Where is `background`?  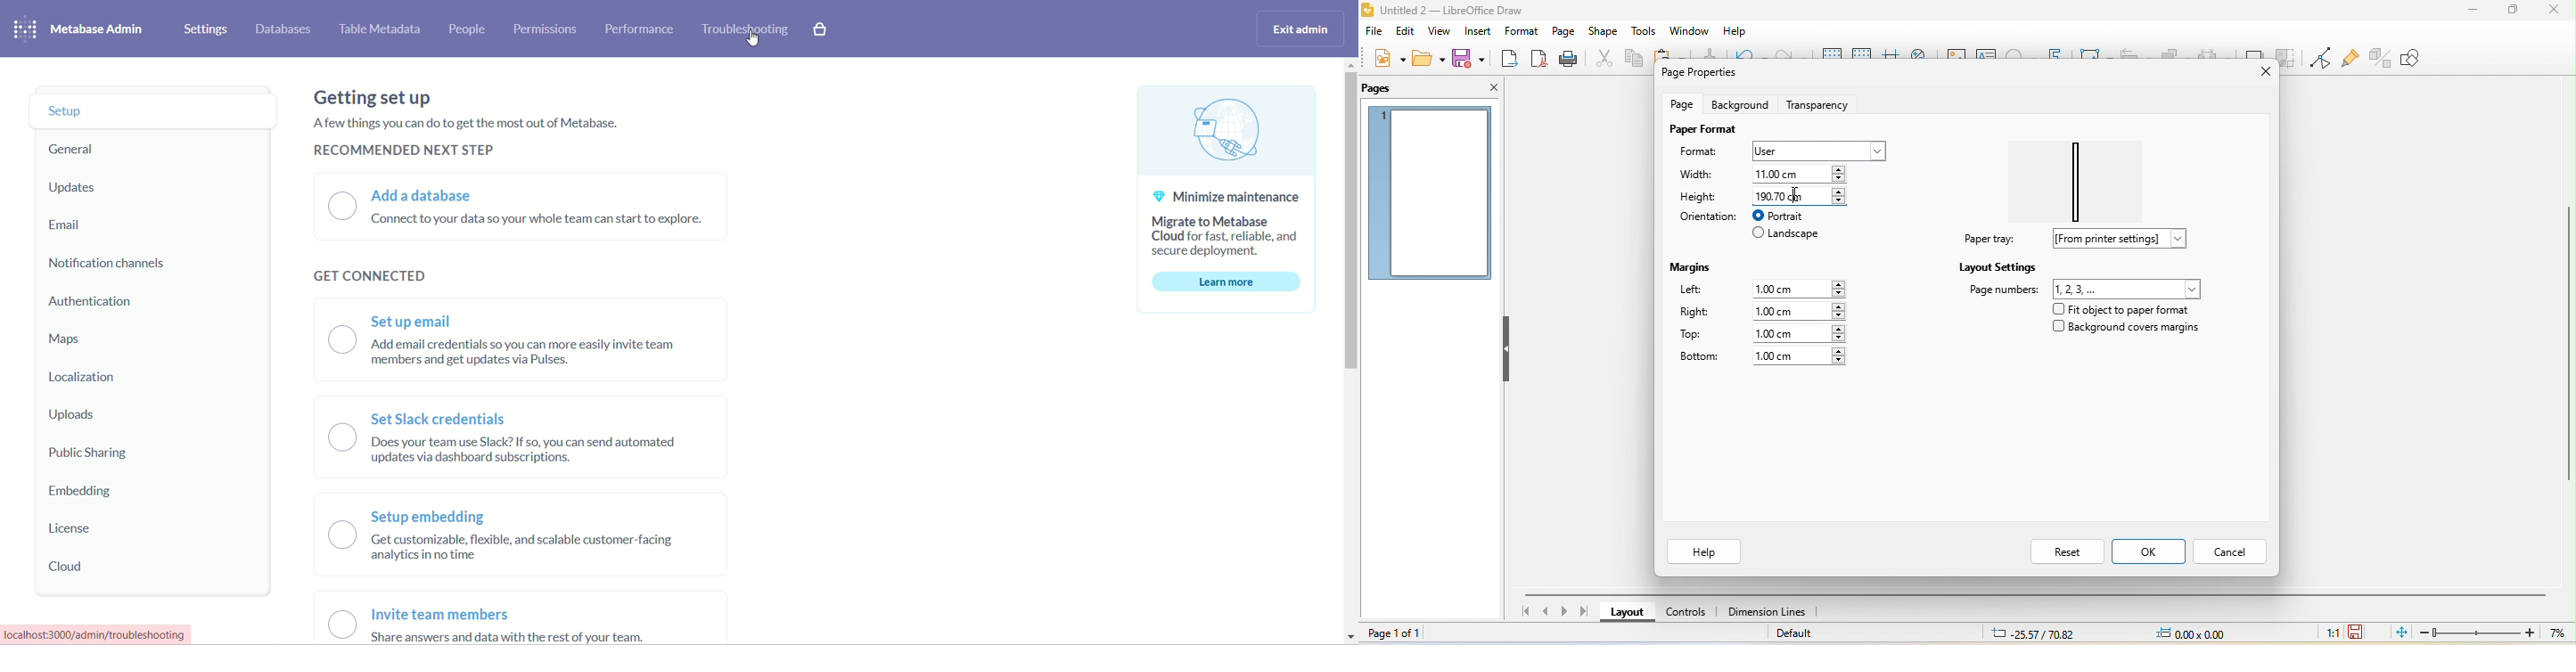 background is located at coordinates (1739, 104).